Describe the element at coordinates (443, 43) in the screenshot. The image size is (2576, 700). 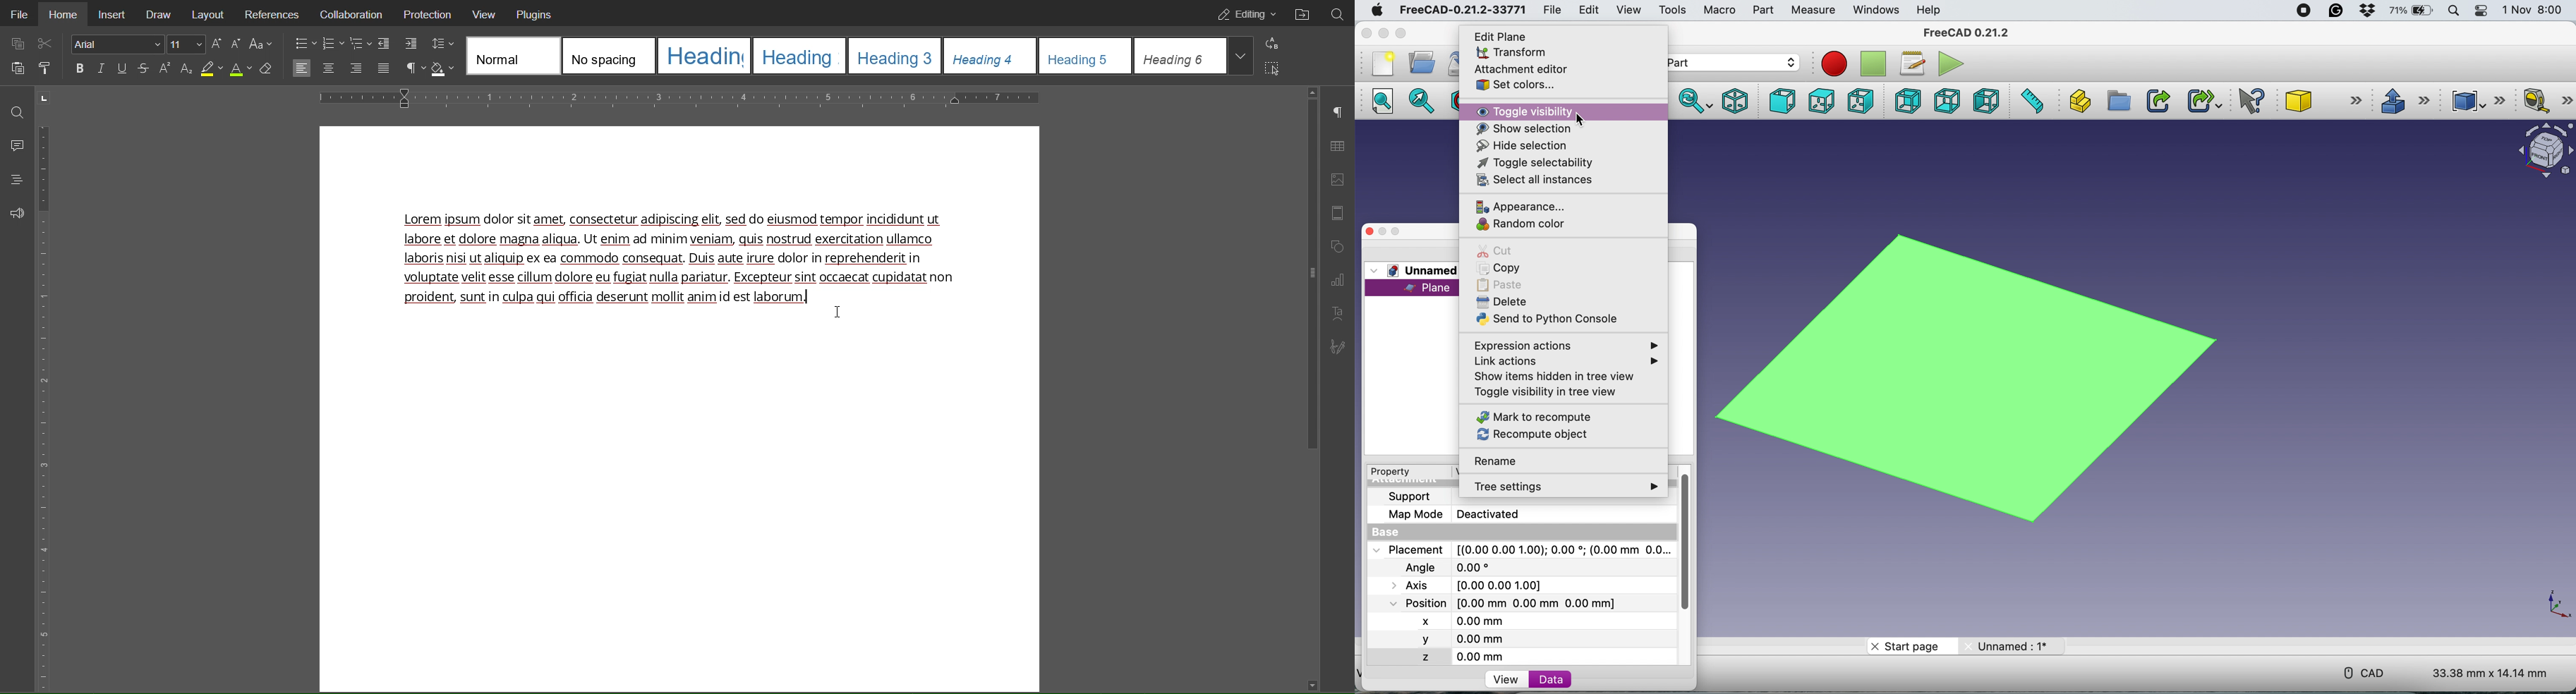
I see `Line Spacing` at that location.